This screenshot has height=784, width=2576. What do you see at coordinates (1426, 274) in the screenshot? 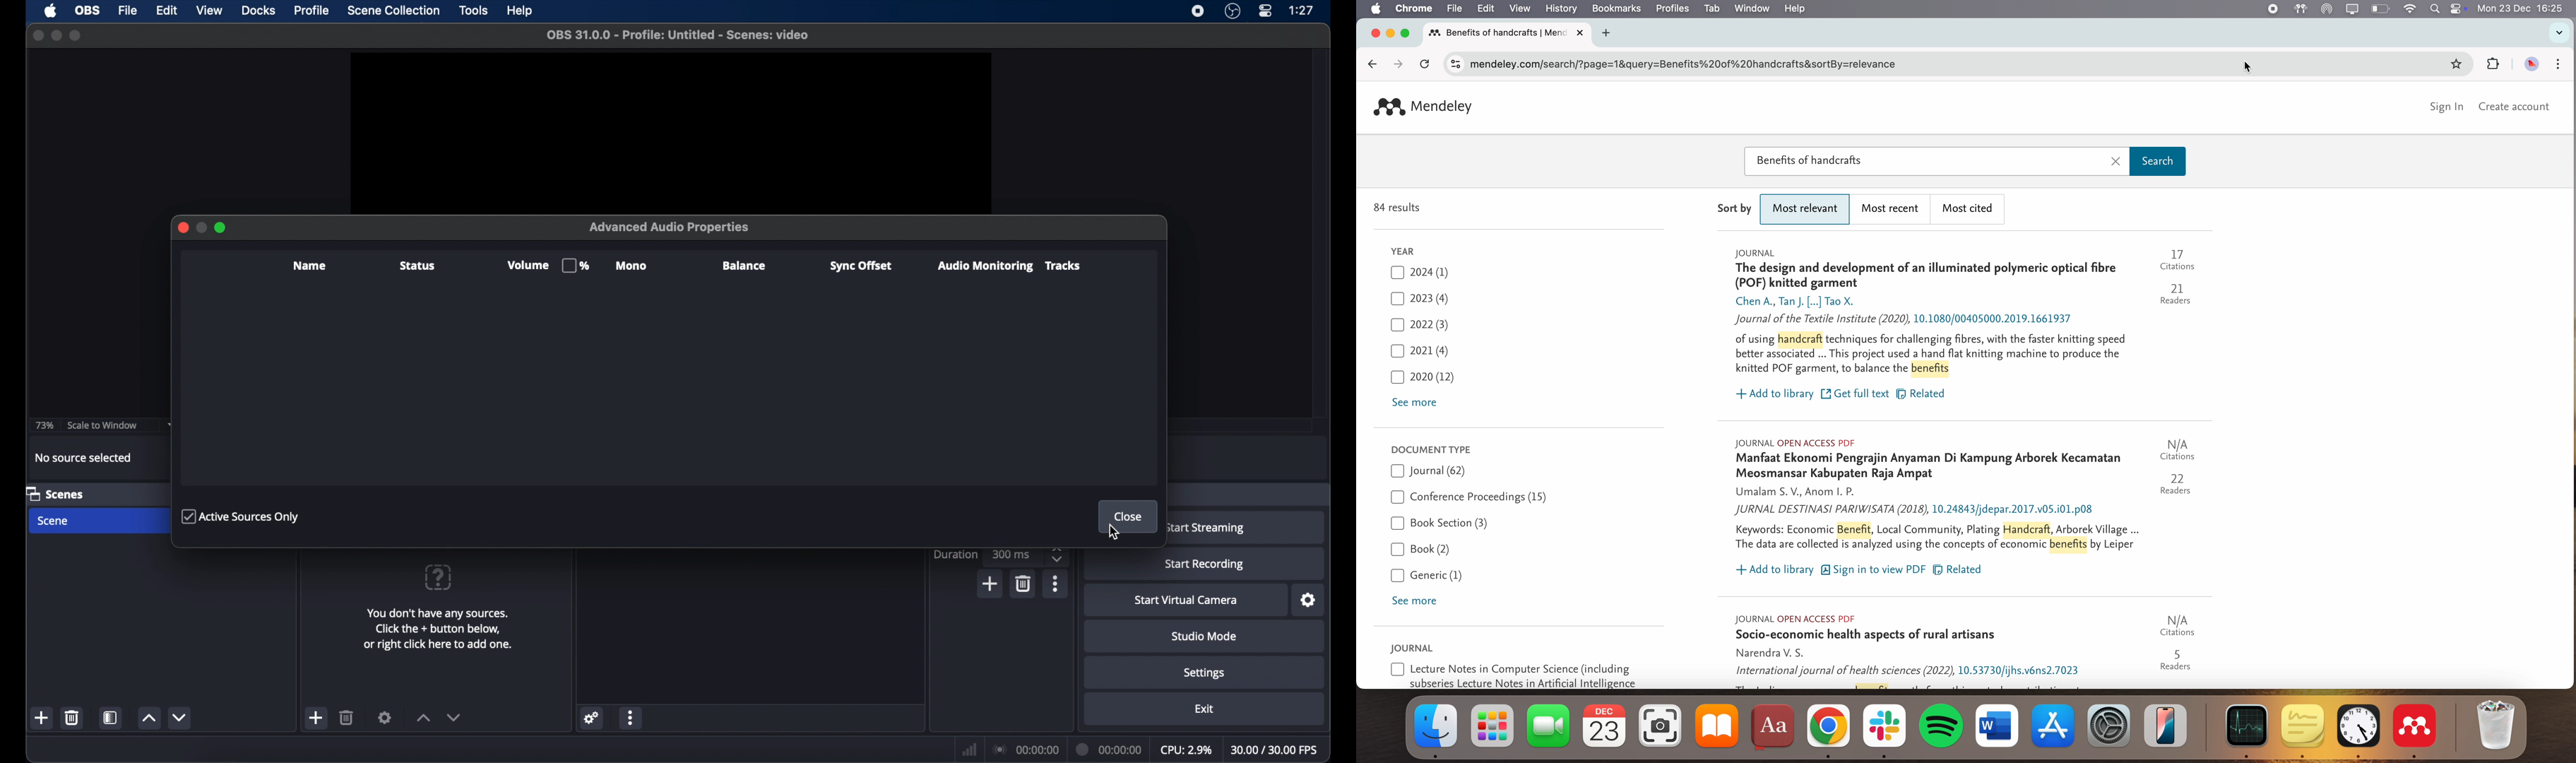
I see `2024` at bounding box center [1426, 274].